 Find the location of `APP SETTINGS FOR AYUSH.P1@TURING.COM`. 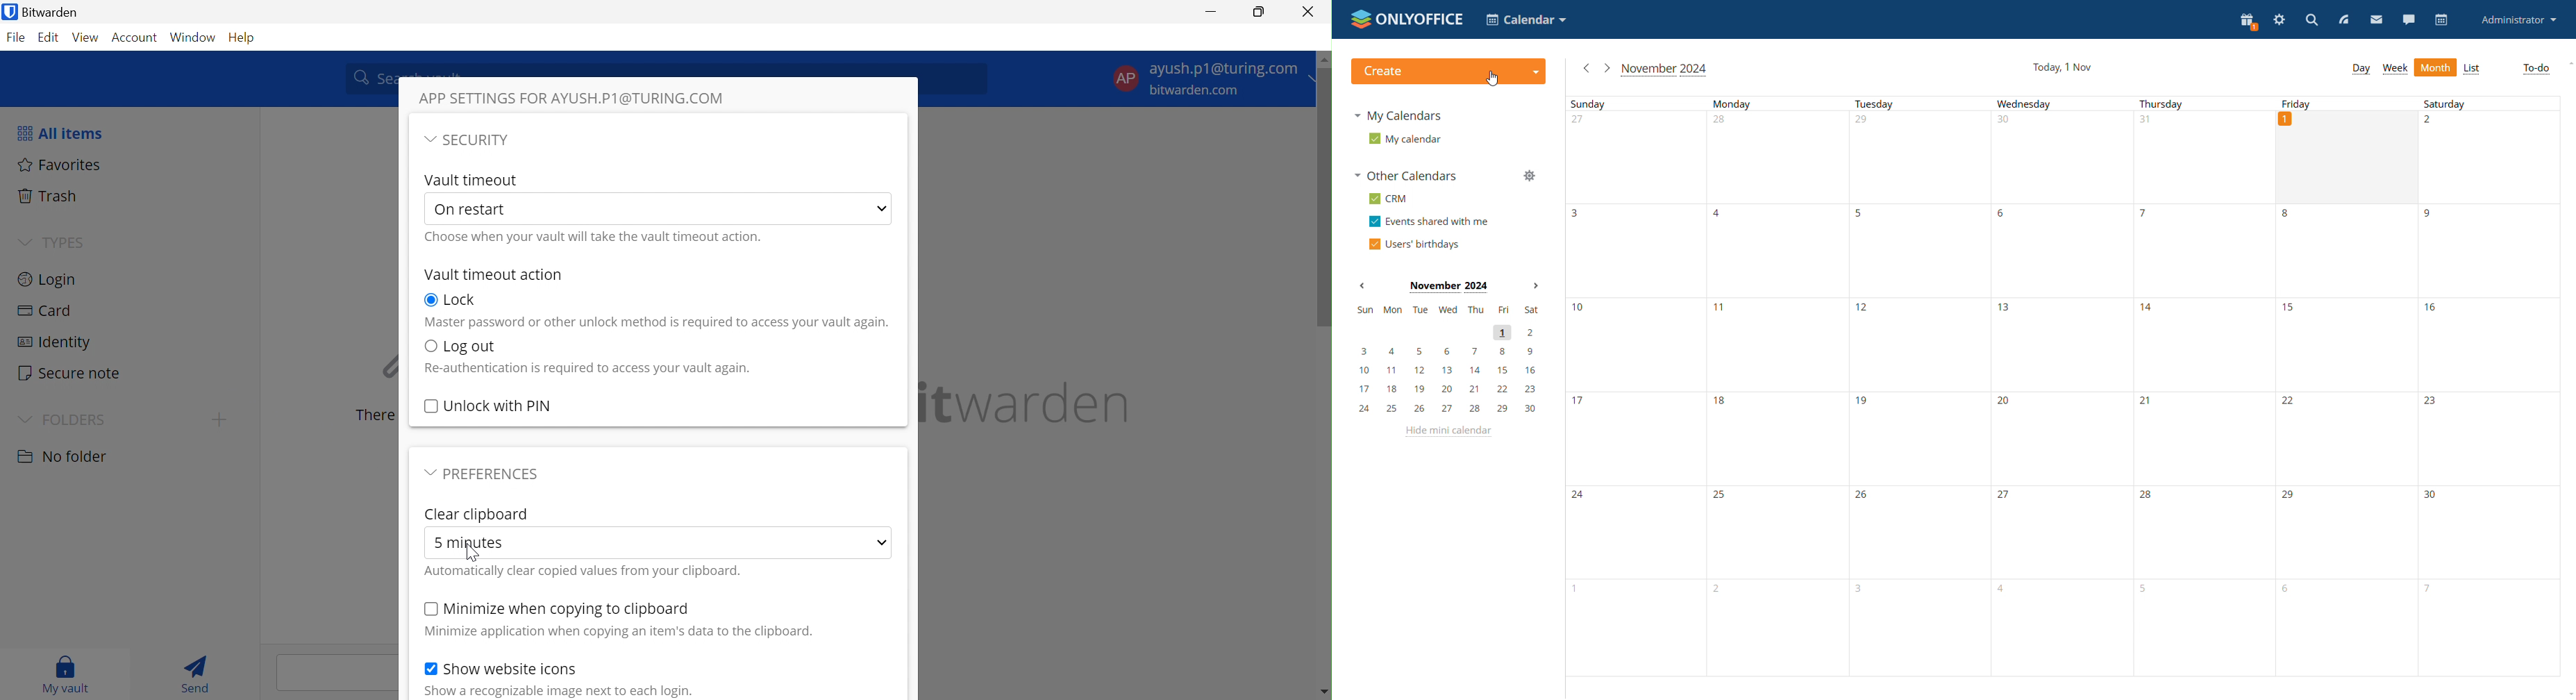

APP SETTINGS FOR AYUSH.P1@TURING.COM is located at coordinates (571, 97).